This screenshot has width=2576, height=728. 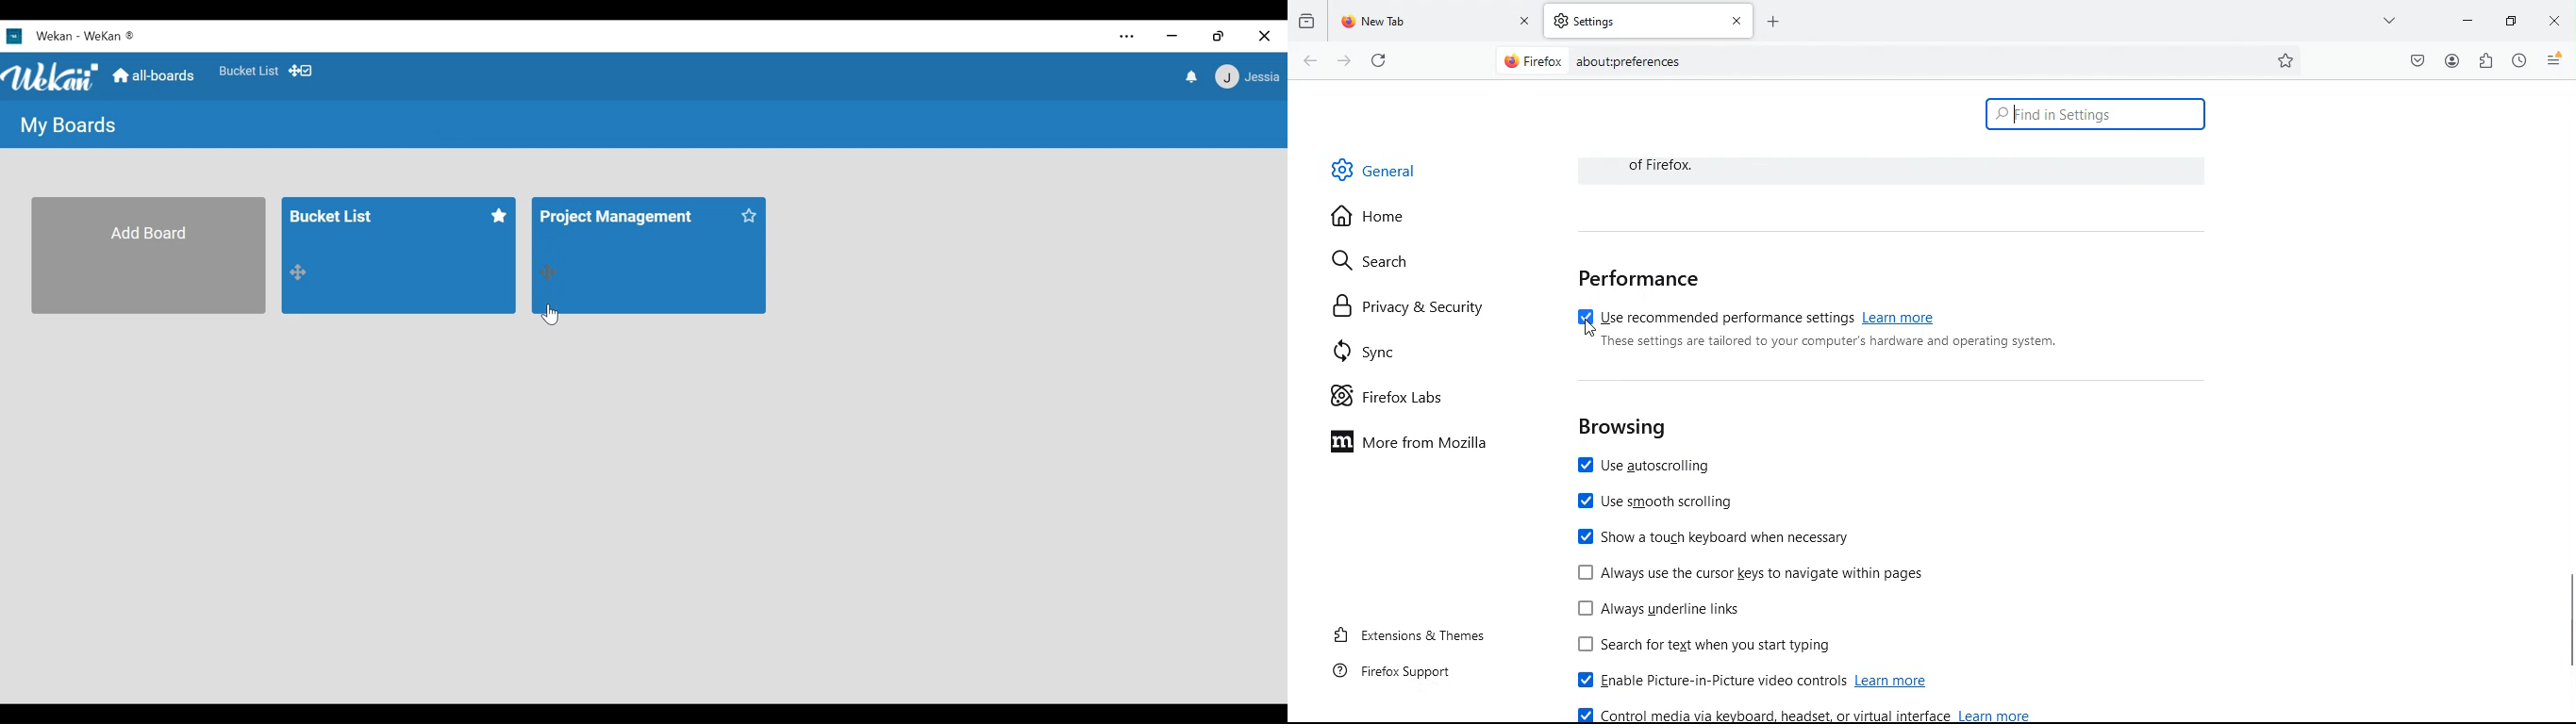 I want to click on use recommended performance settings, so click(x=1756, y=314).